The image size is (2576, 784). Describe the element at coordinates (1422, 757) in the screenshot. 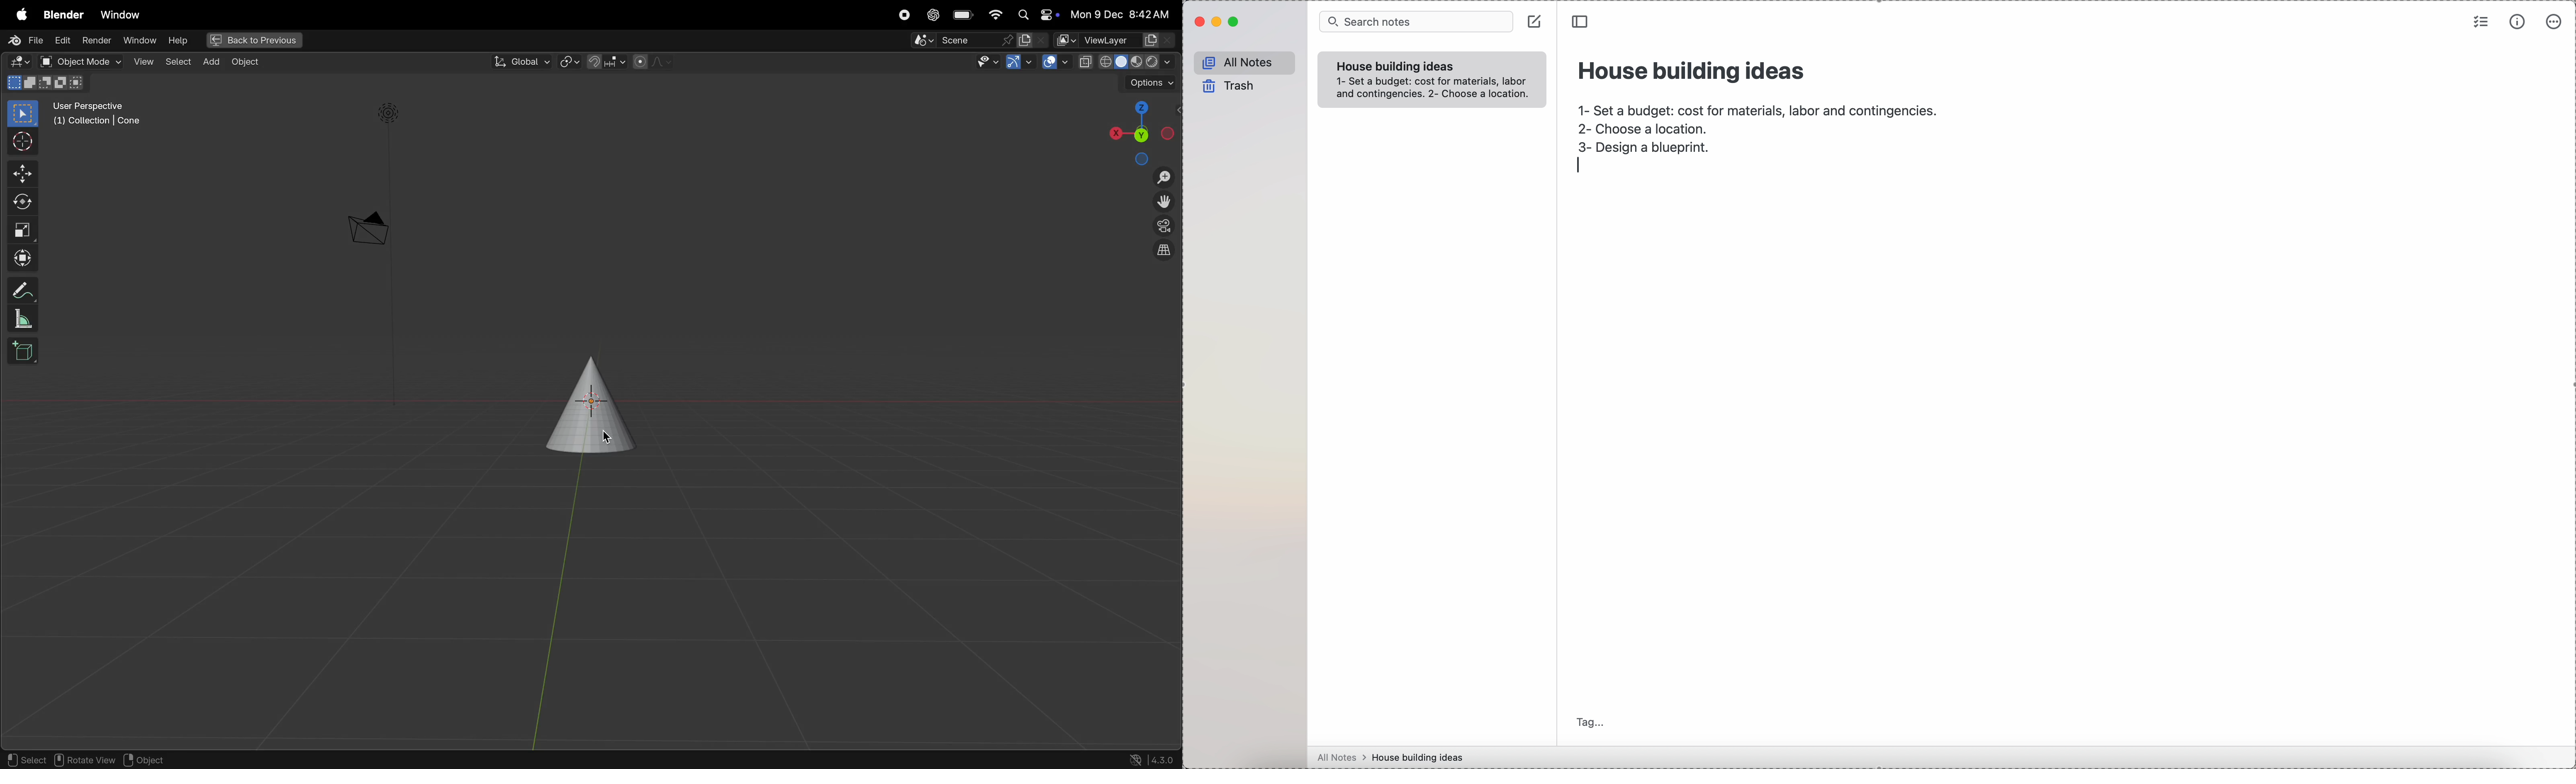

I see `house building ideas` at that location.